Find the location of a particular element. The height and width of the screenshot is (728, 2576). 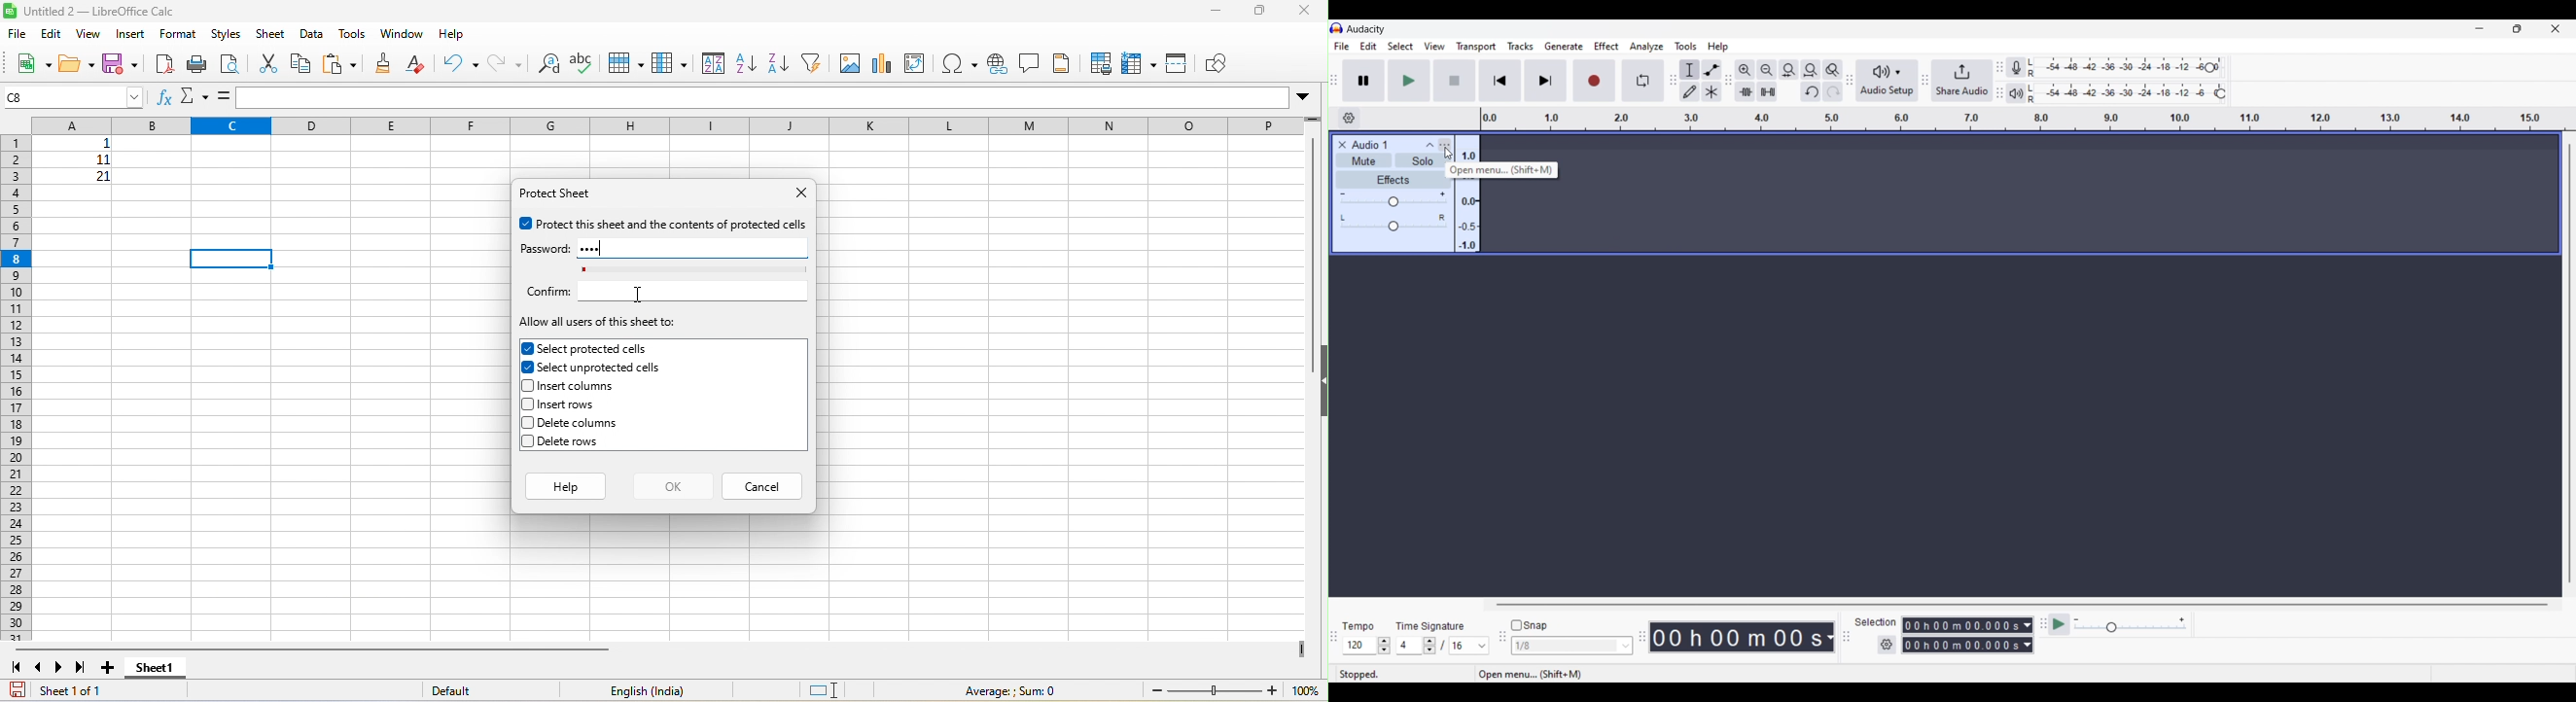

zoom is located at coordinates (1235, 691).